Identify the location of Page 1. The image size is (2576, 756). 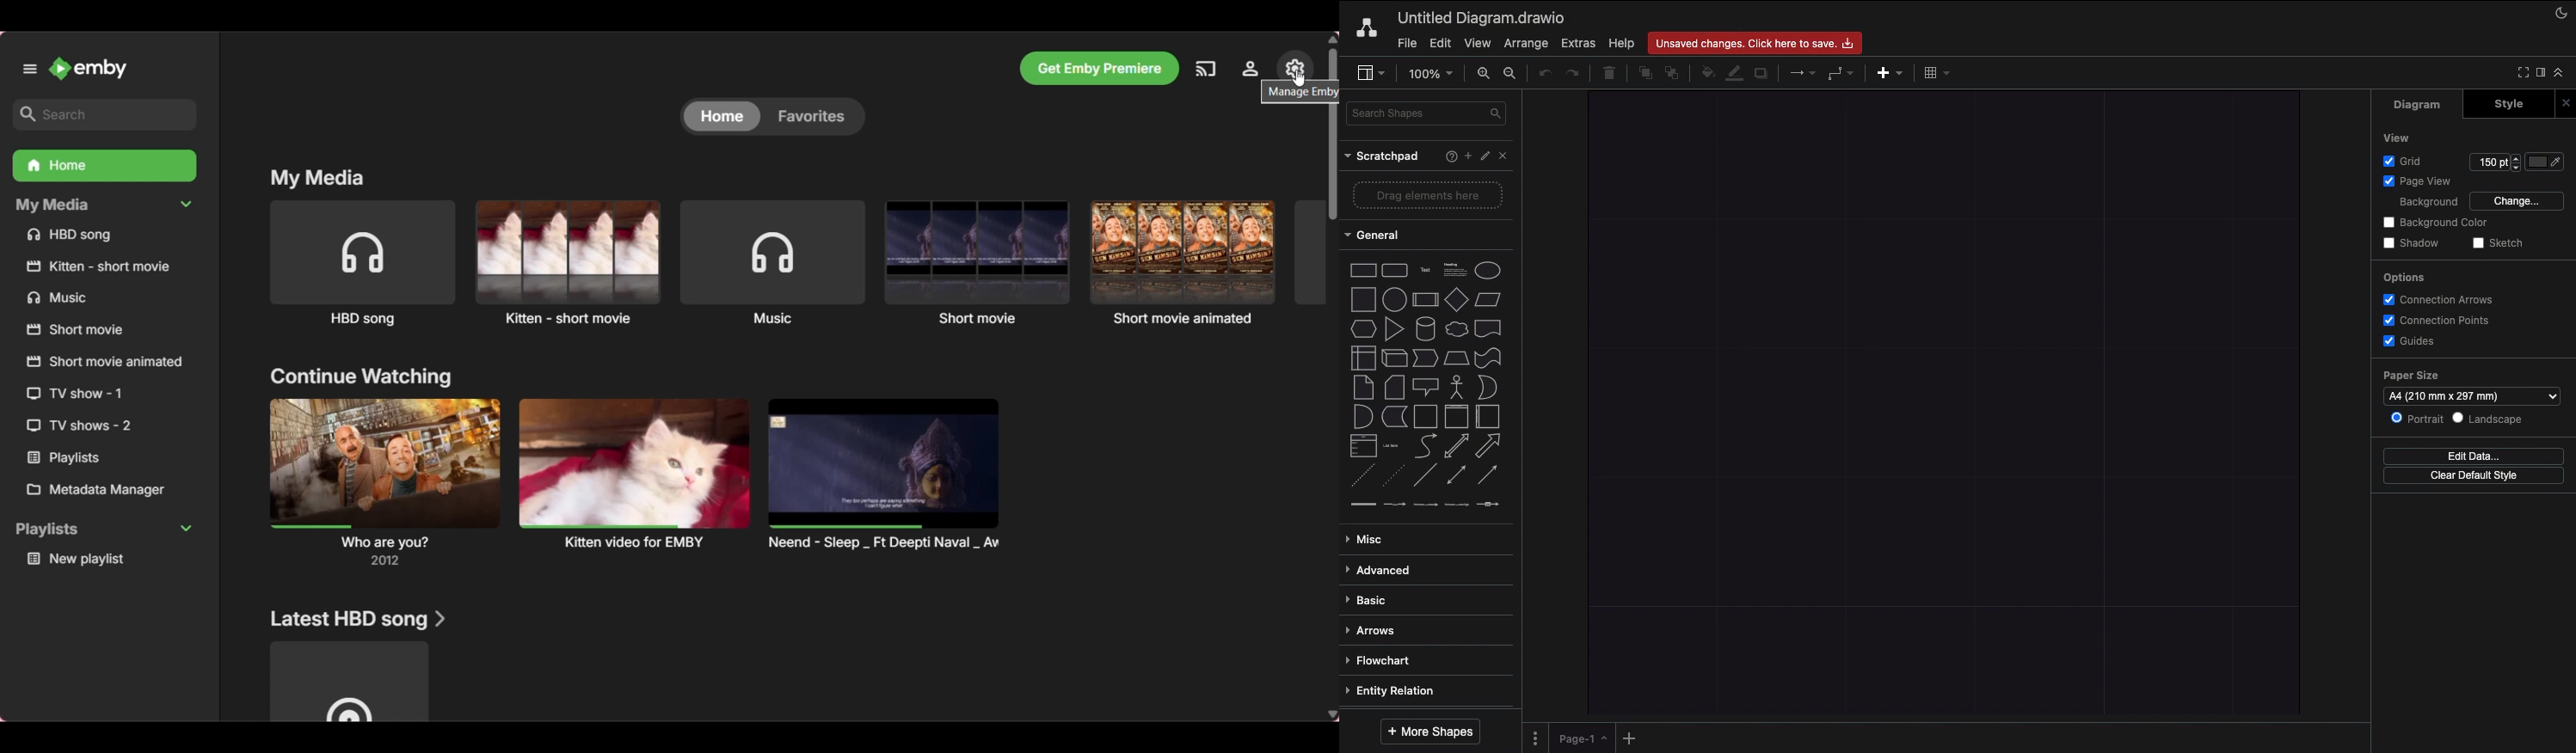
(1577, 737).